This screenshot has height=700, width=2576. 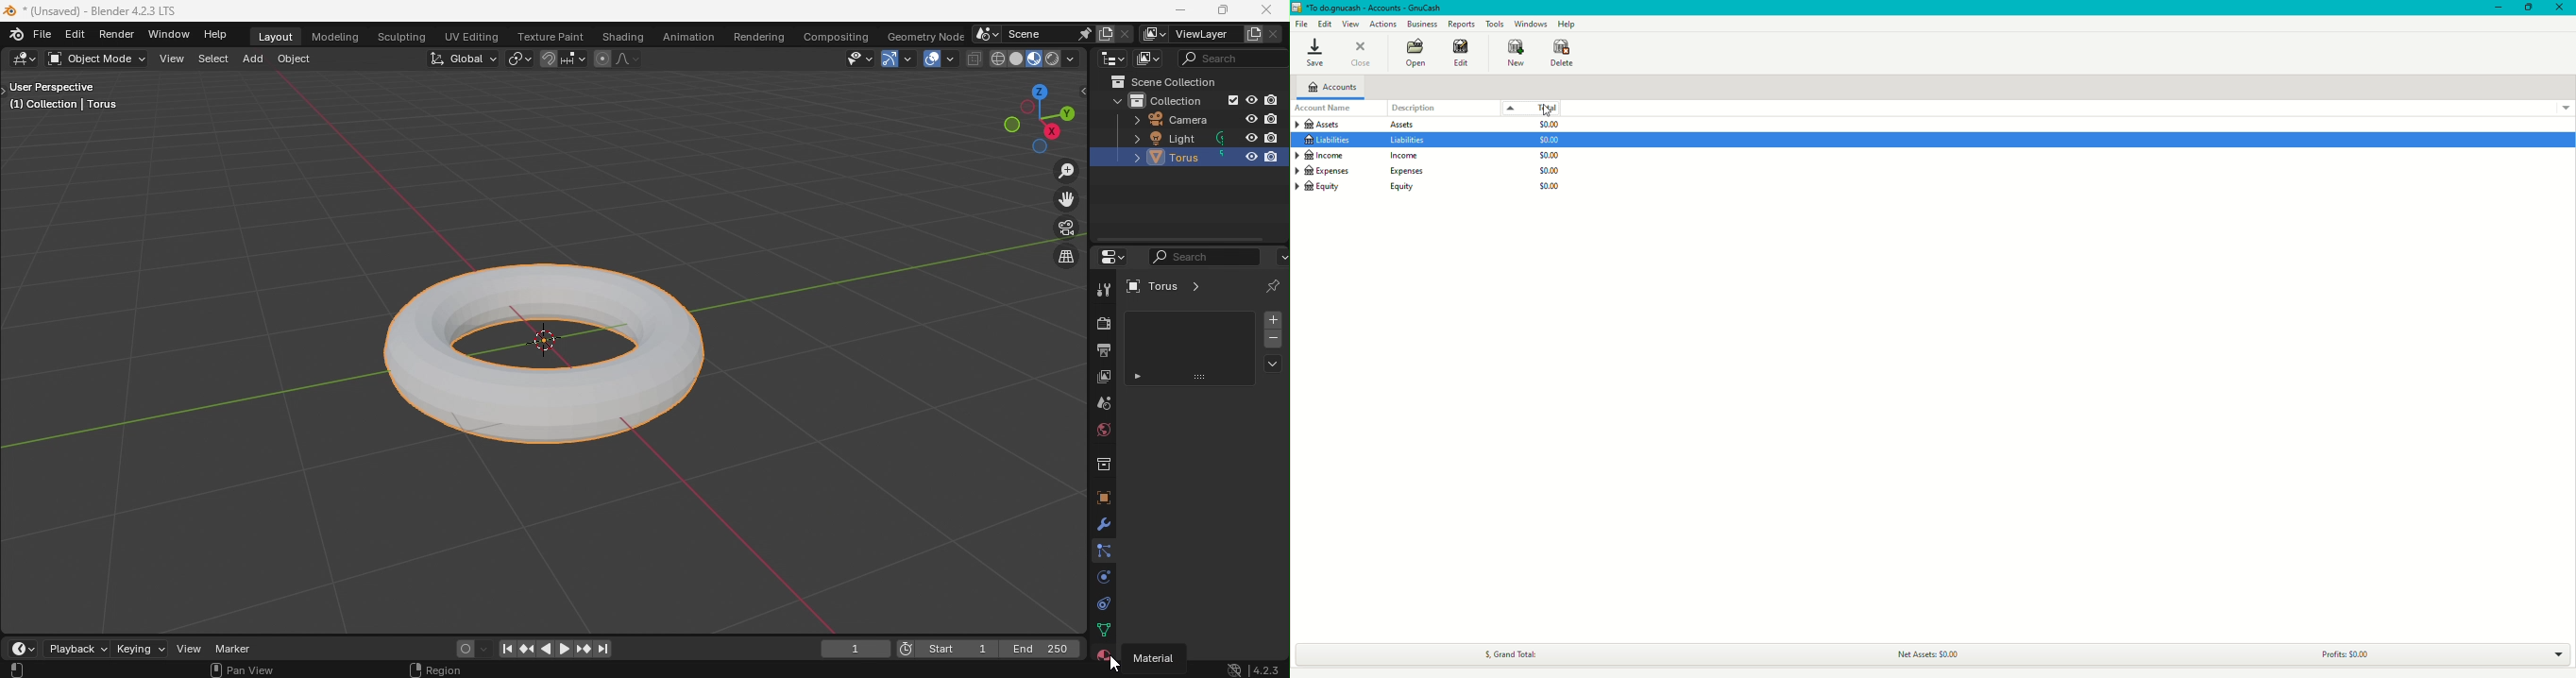 What do you see at coordinates (1200, 33) in the screenshot?
I see `View layer` at bounding box center [1200, 33].